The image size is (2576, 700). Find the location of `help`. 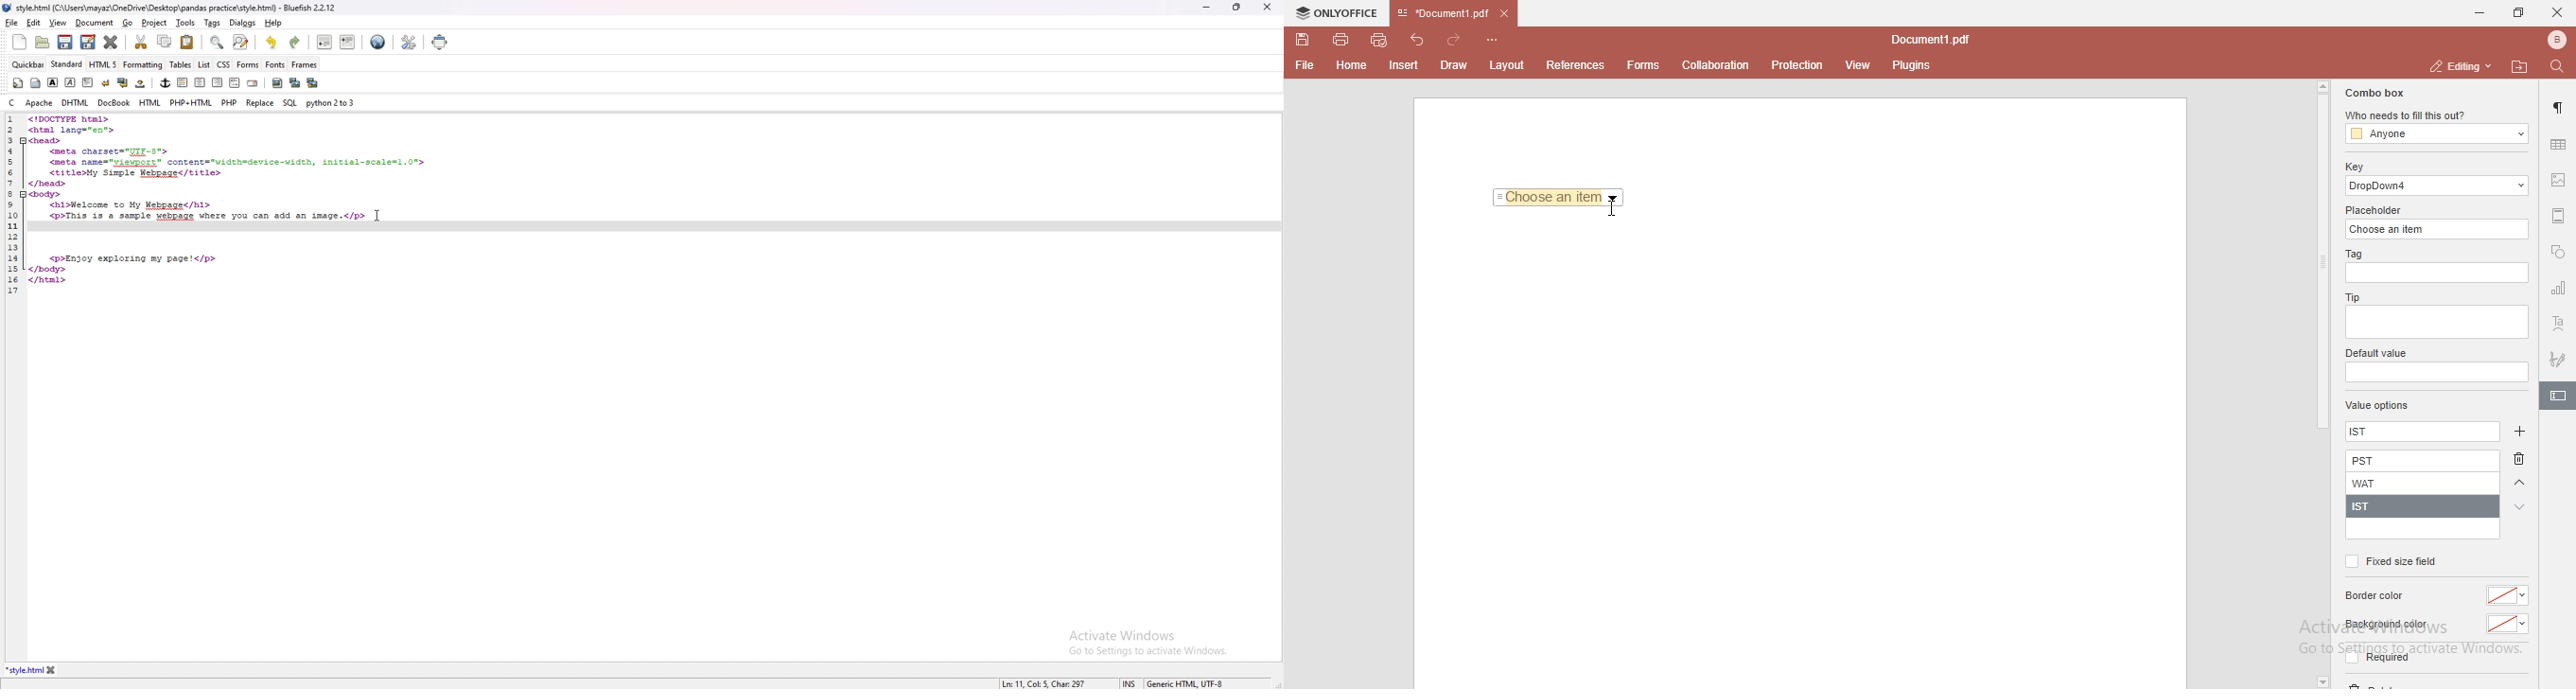

help is located at coordinates (274, 23).